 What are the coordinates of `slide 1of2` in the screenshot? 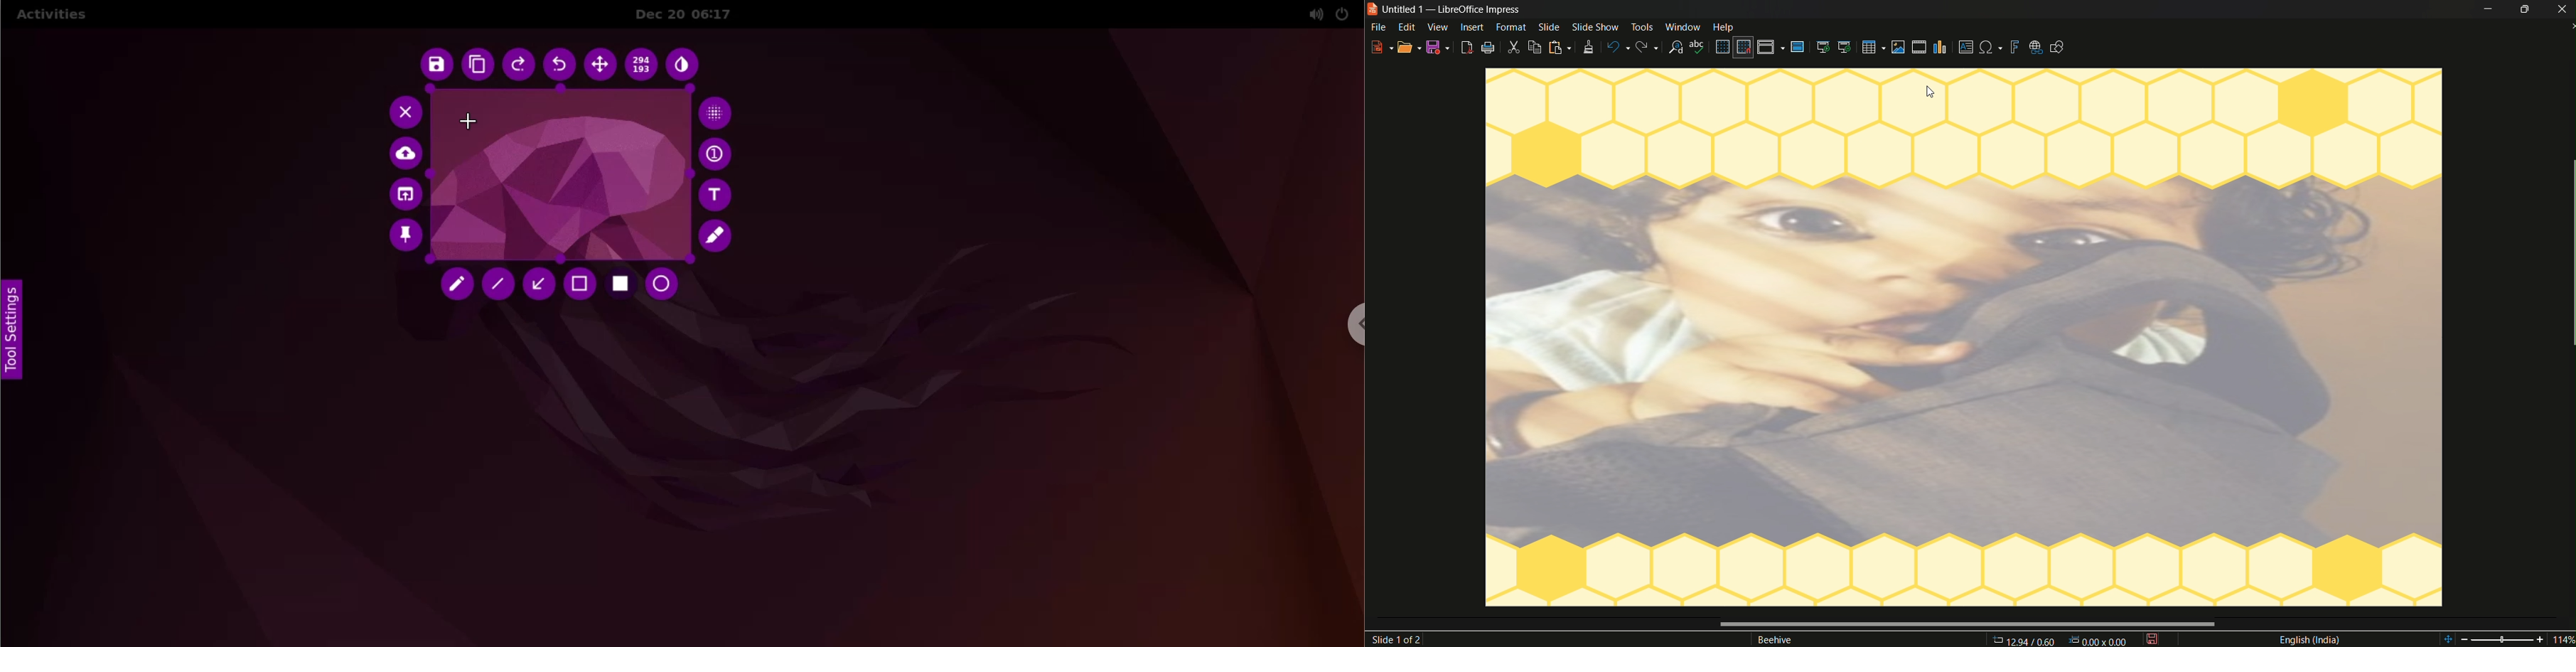 It's located at (1400, 639).